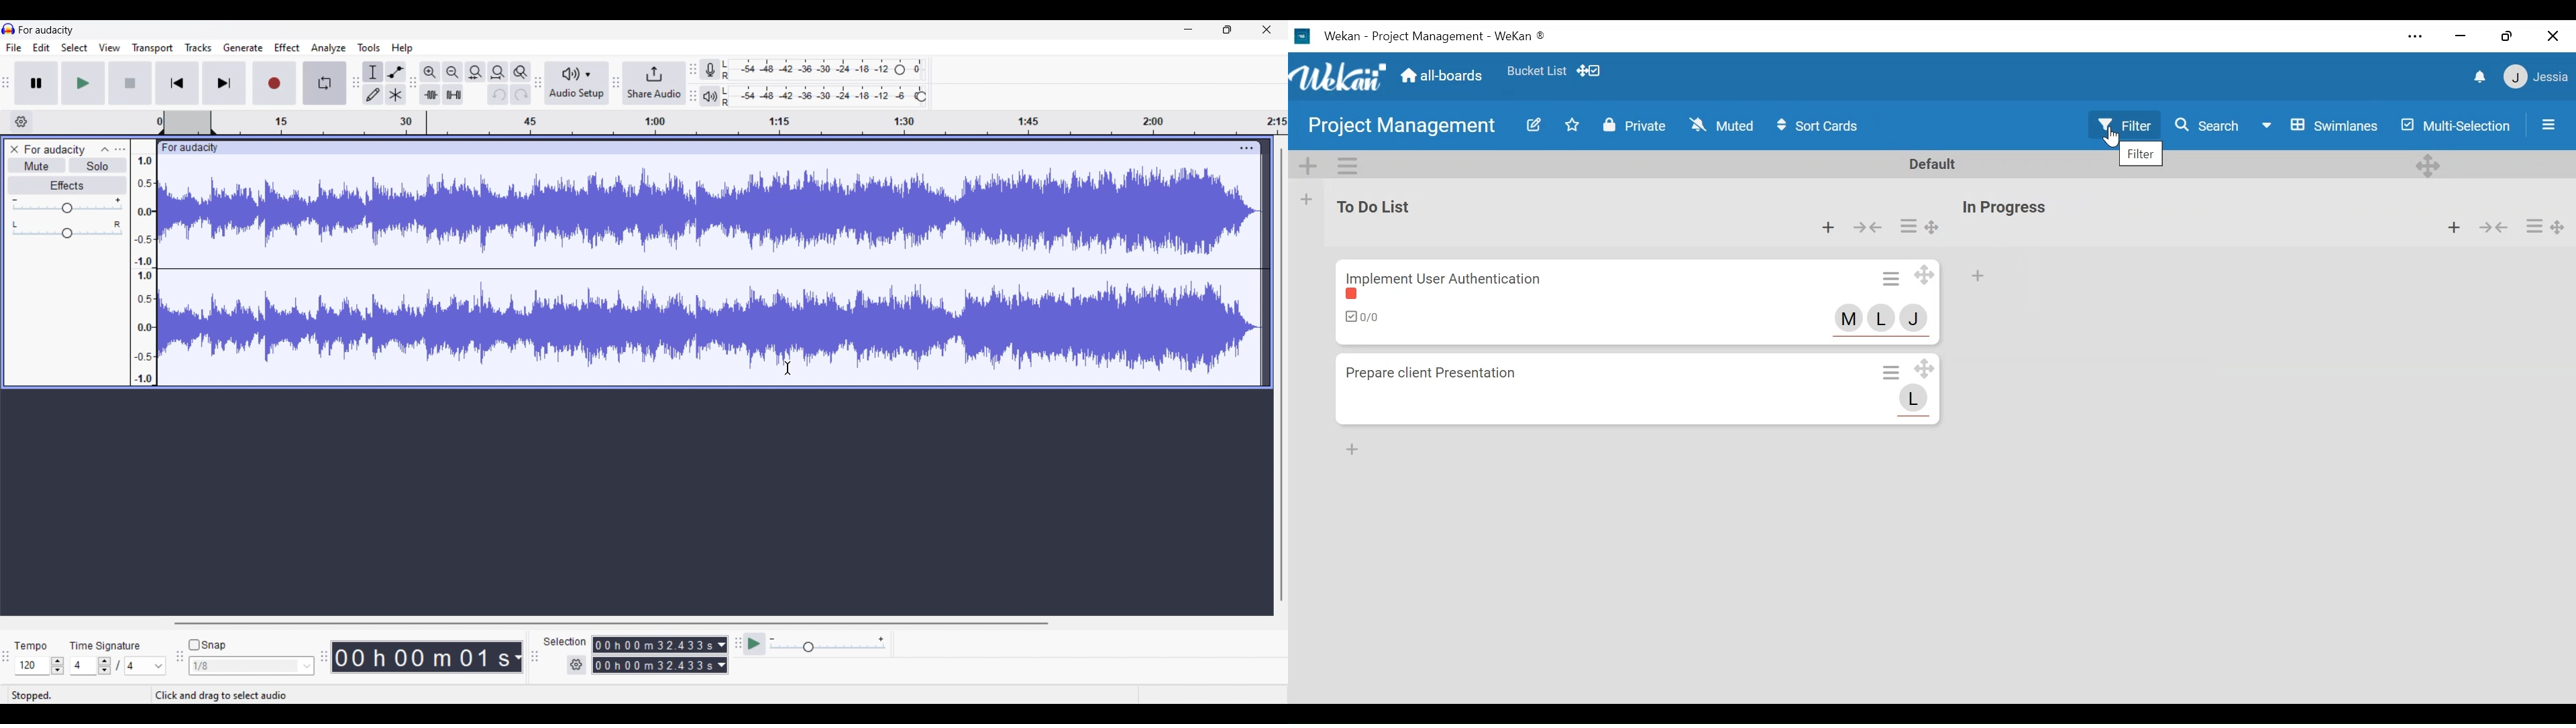 The height and width of the screenshot is (728, 2576). What do you see at coordinates (2012, 205) in the screenshot?
I see `in progress` at bounding box center [2012, 205].